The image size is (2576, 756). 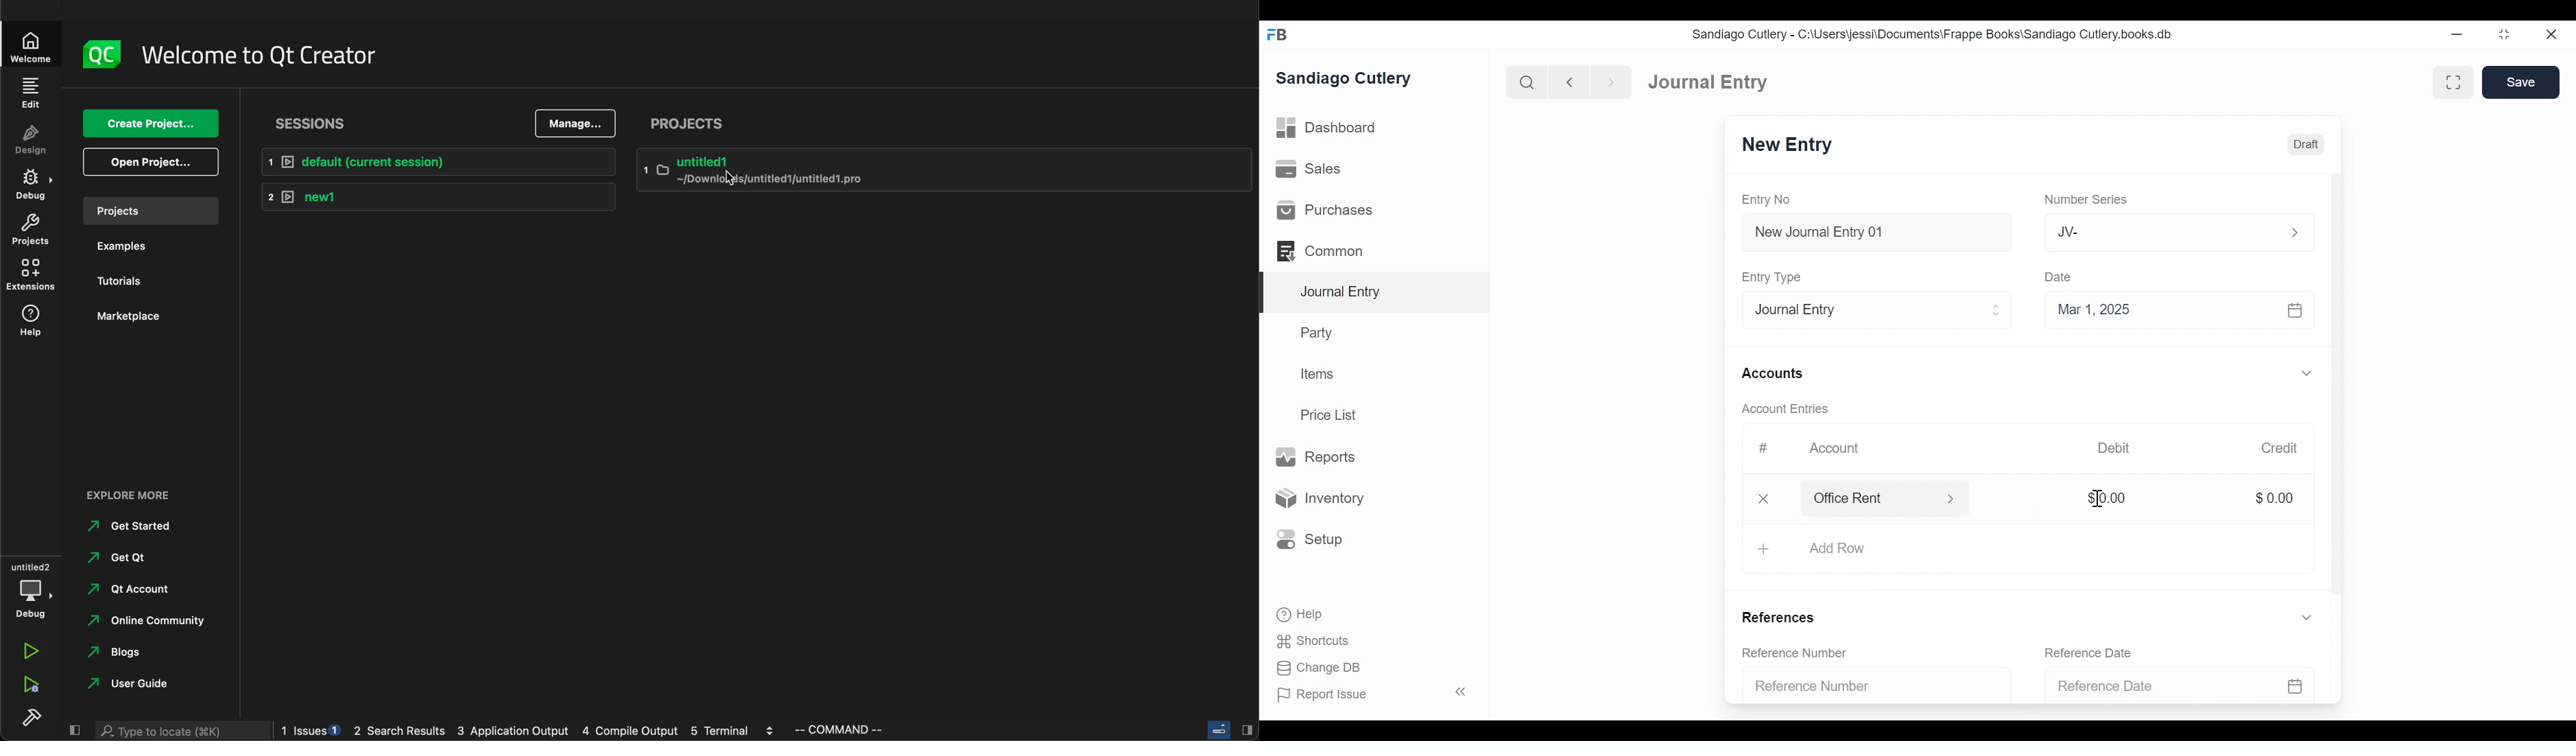 What do you see at coordinates (149, 622) in the screenshot?
I see `online community` at bounding box center [149, 622].